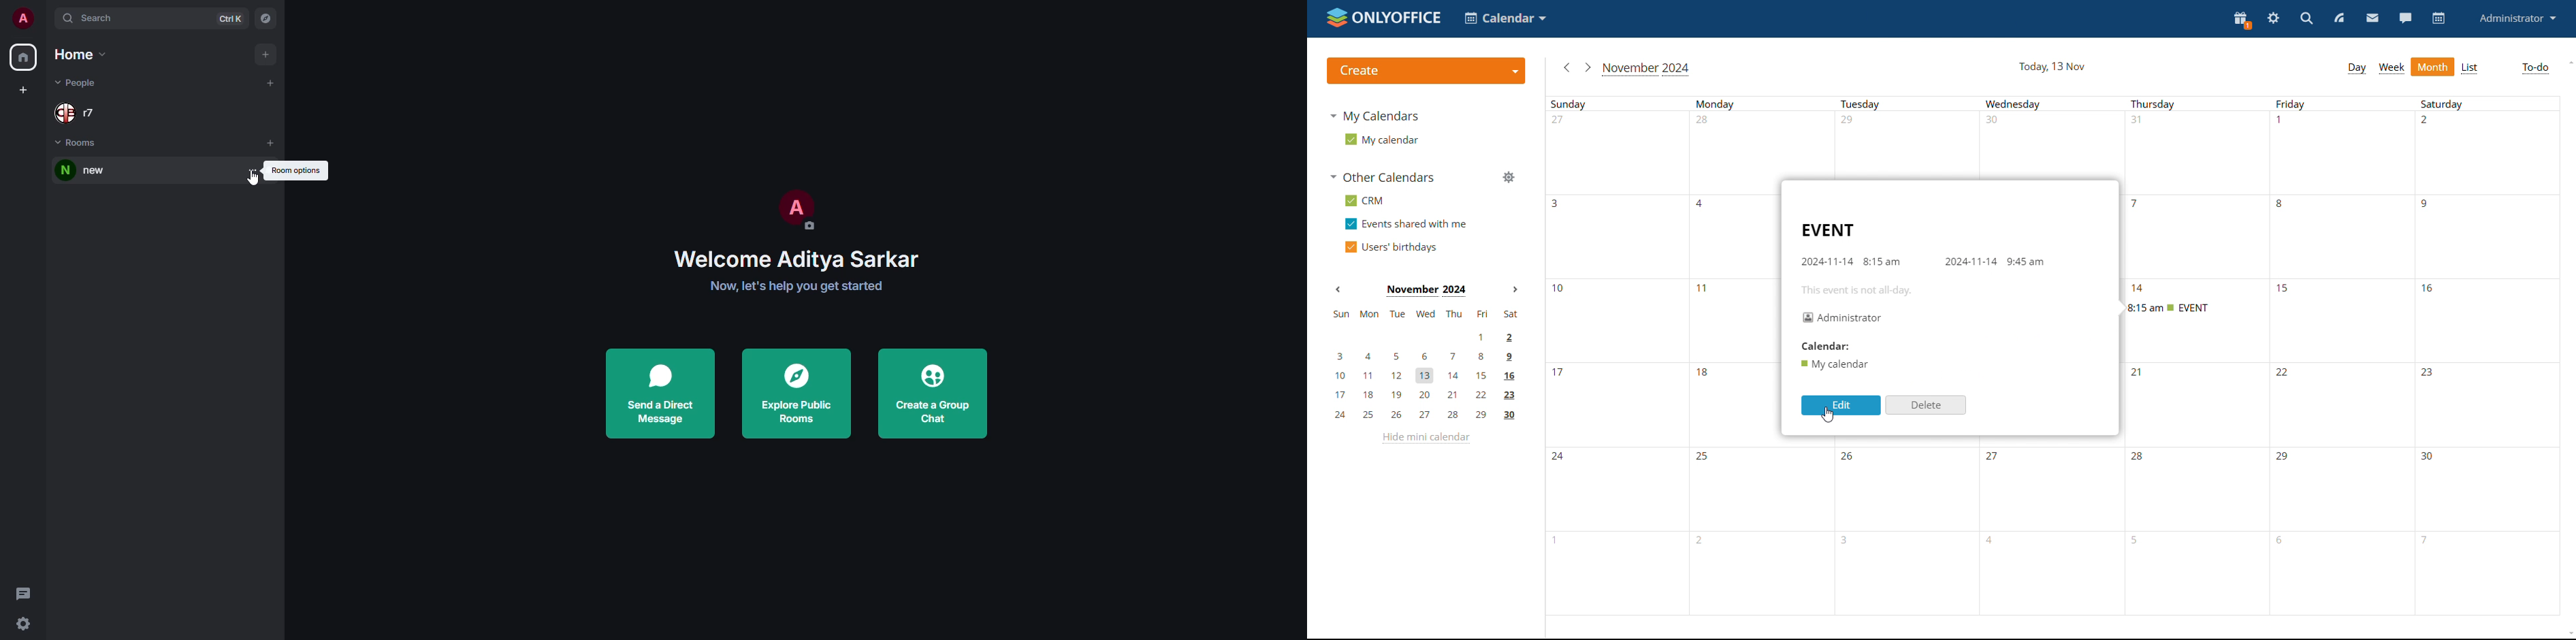  What do you see at coordinates (2309, 19) in the screenshot?
I see `search` at bounding box center [2309, 19].